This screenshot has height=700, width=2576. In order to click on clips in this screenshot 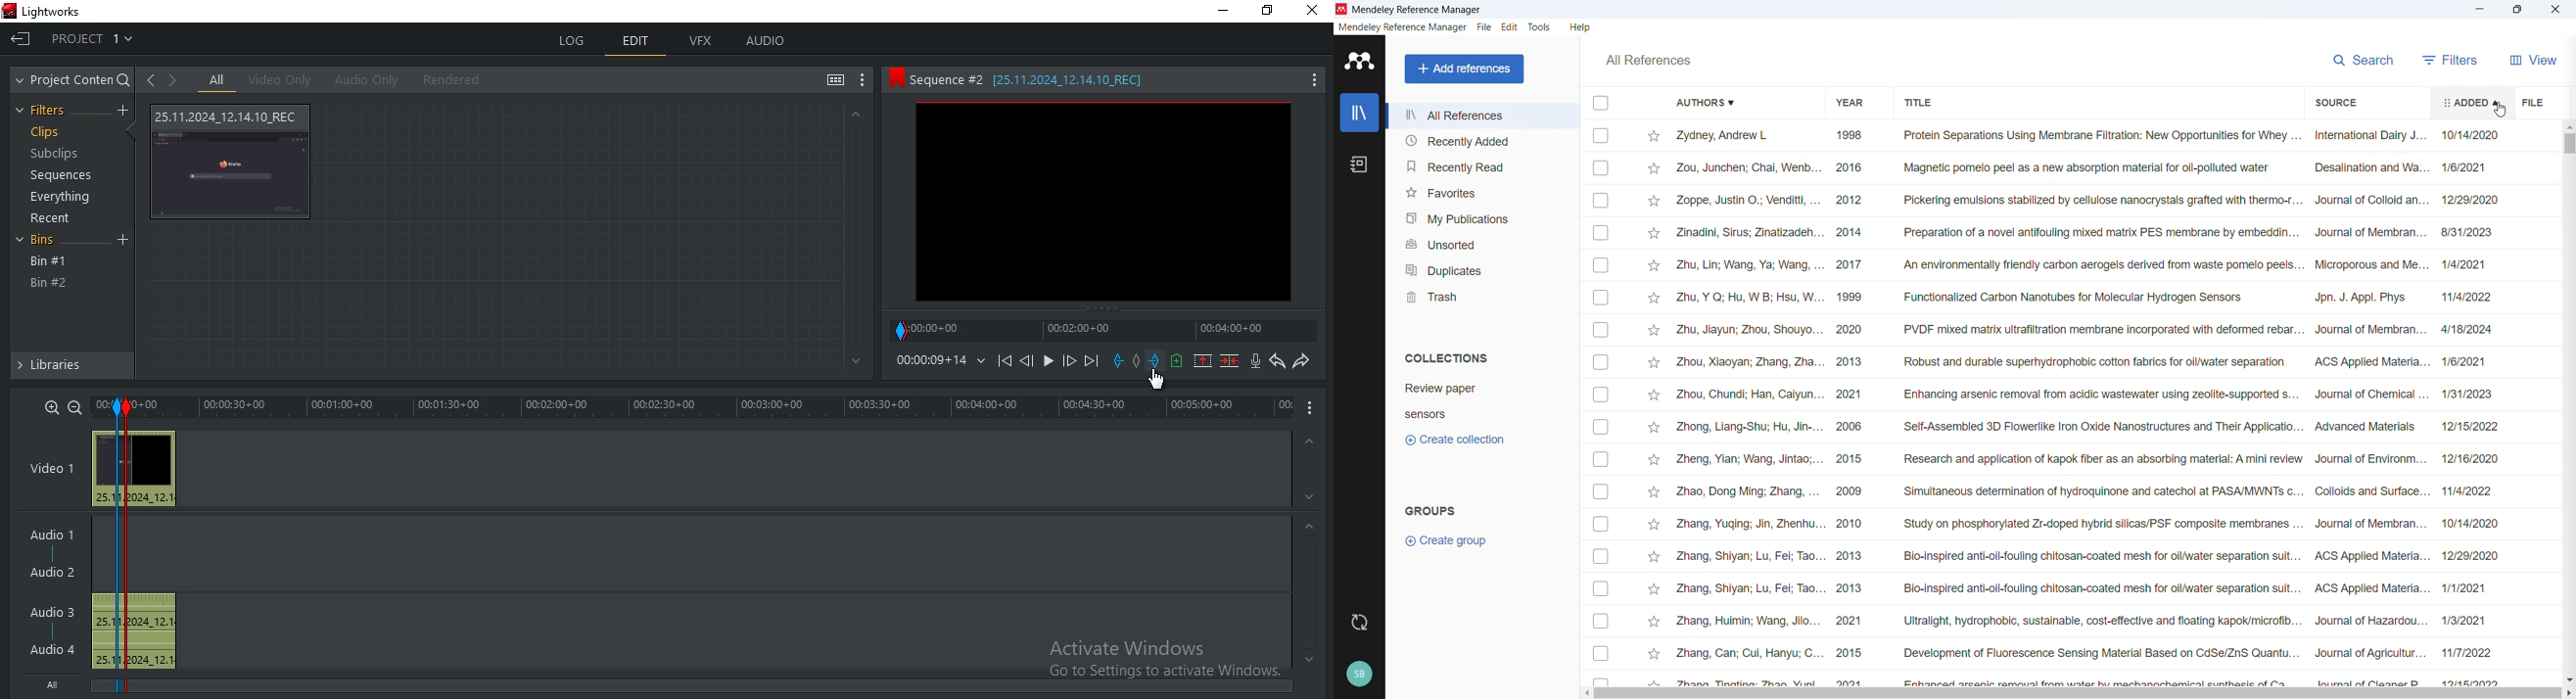, I will do `click(44, 132)`.